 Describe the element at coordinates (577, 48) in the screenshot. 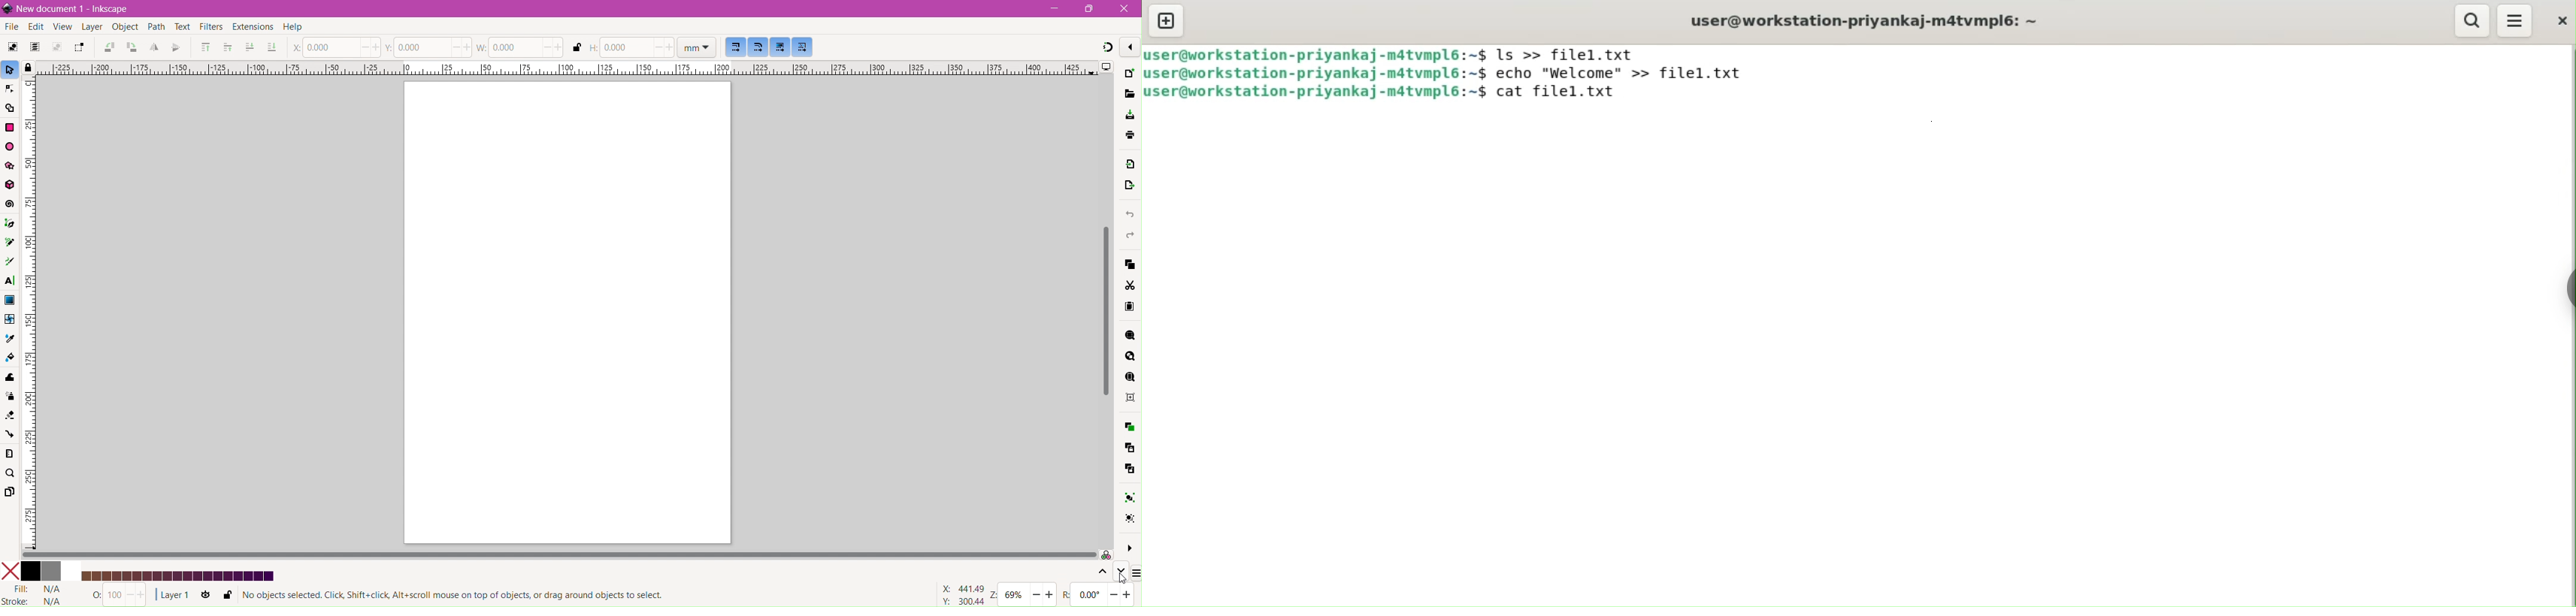

I see `When locked, change both width and height by the same proportion ` at that location.